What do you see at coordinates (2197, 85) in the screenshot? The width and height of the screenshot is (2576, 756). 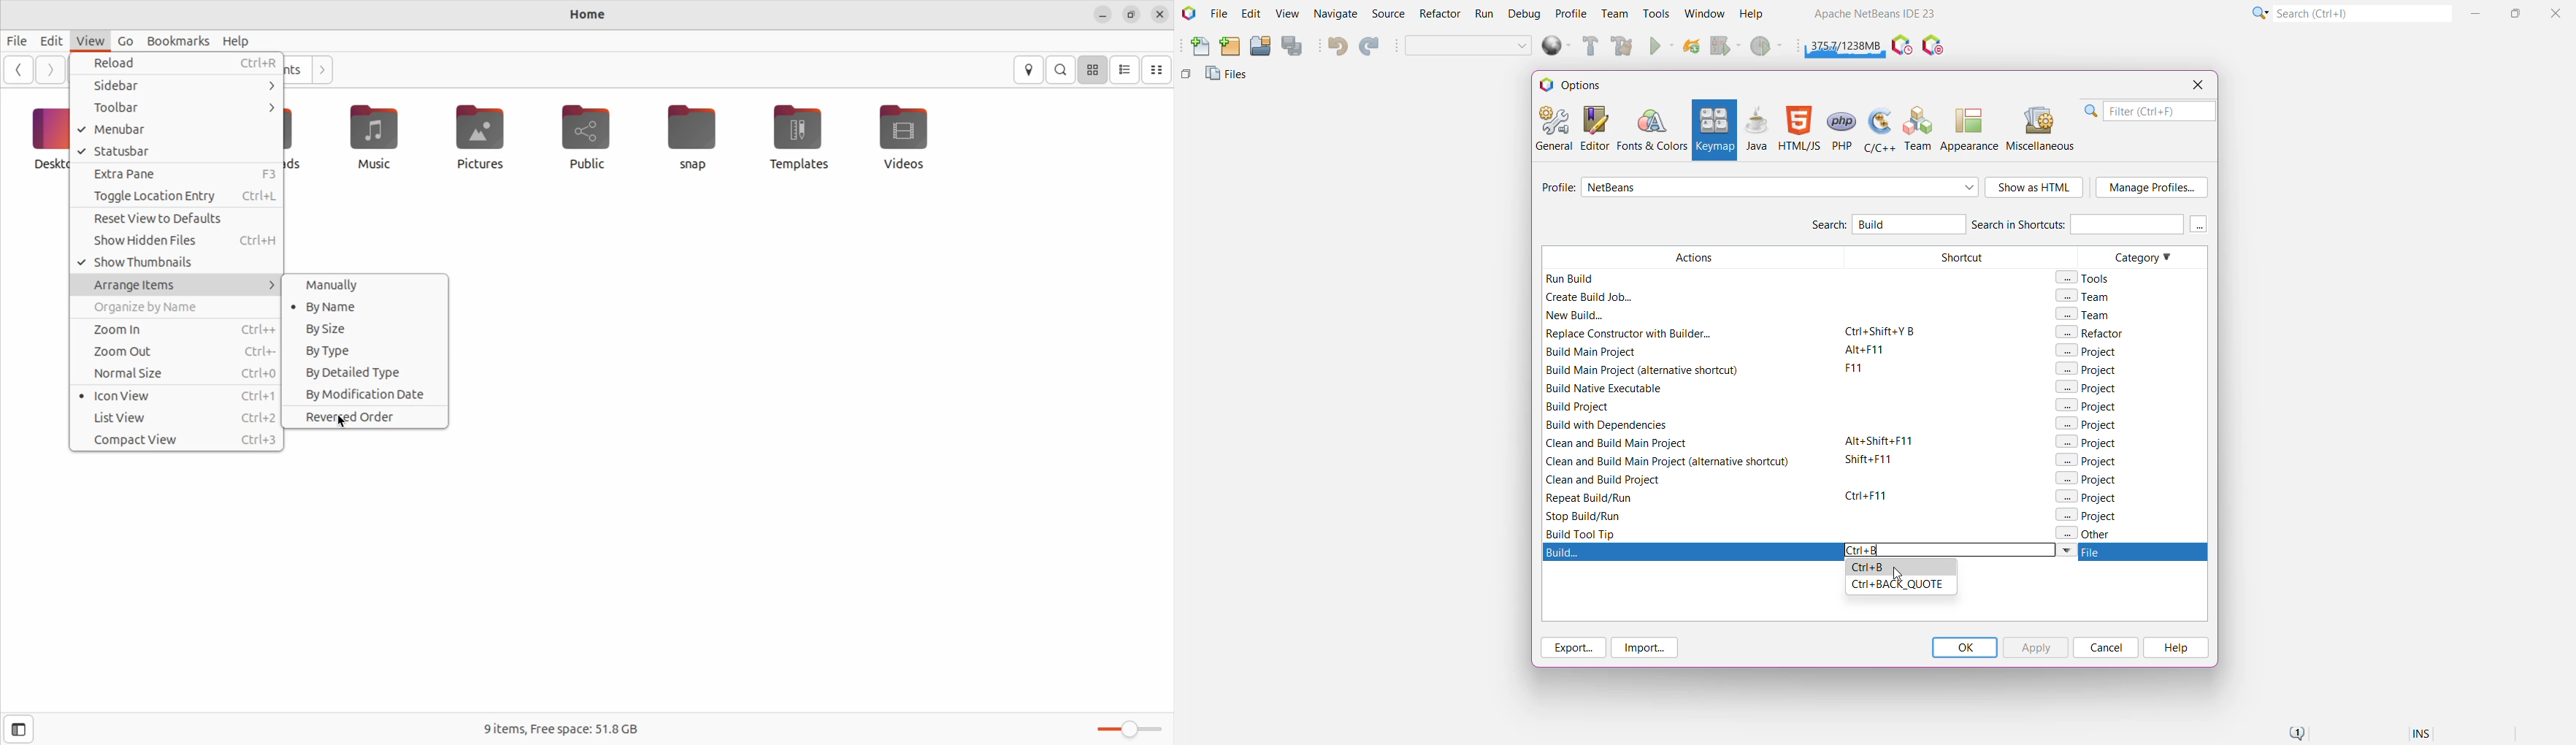 I see `Close` at bounding box center [2197, 85].